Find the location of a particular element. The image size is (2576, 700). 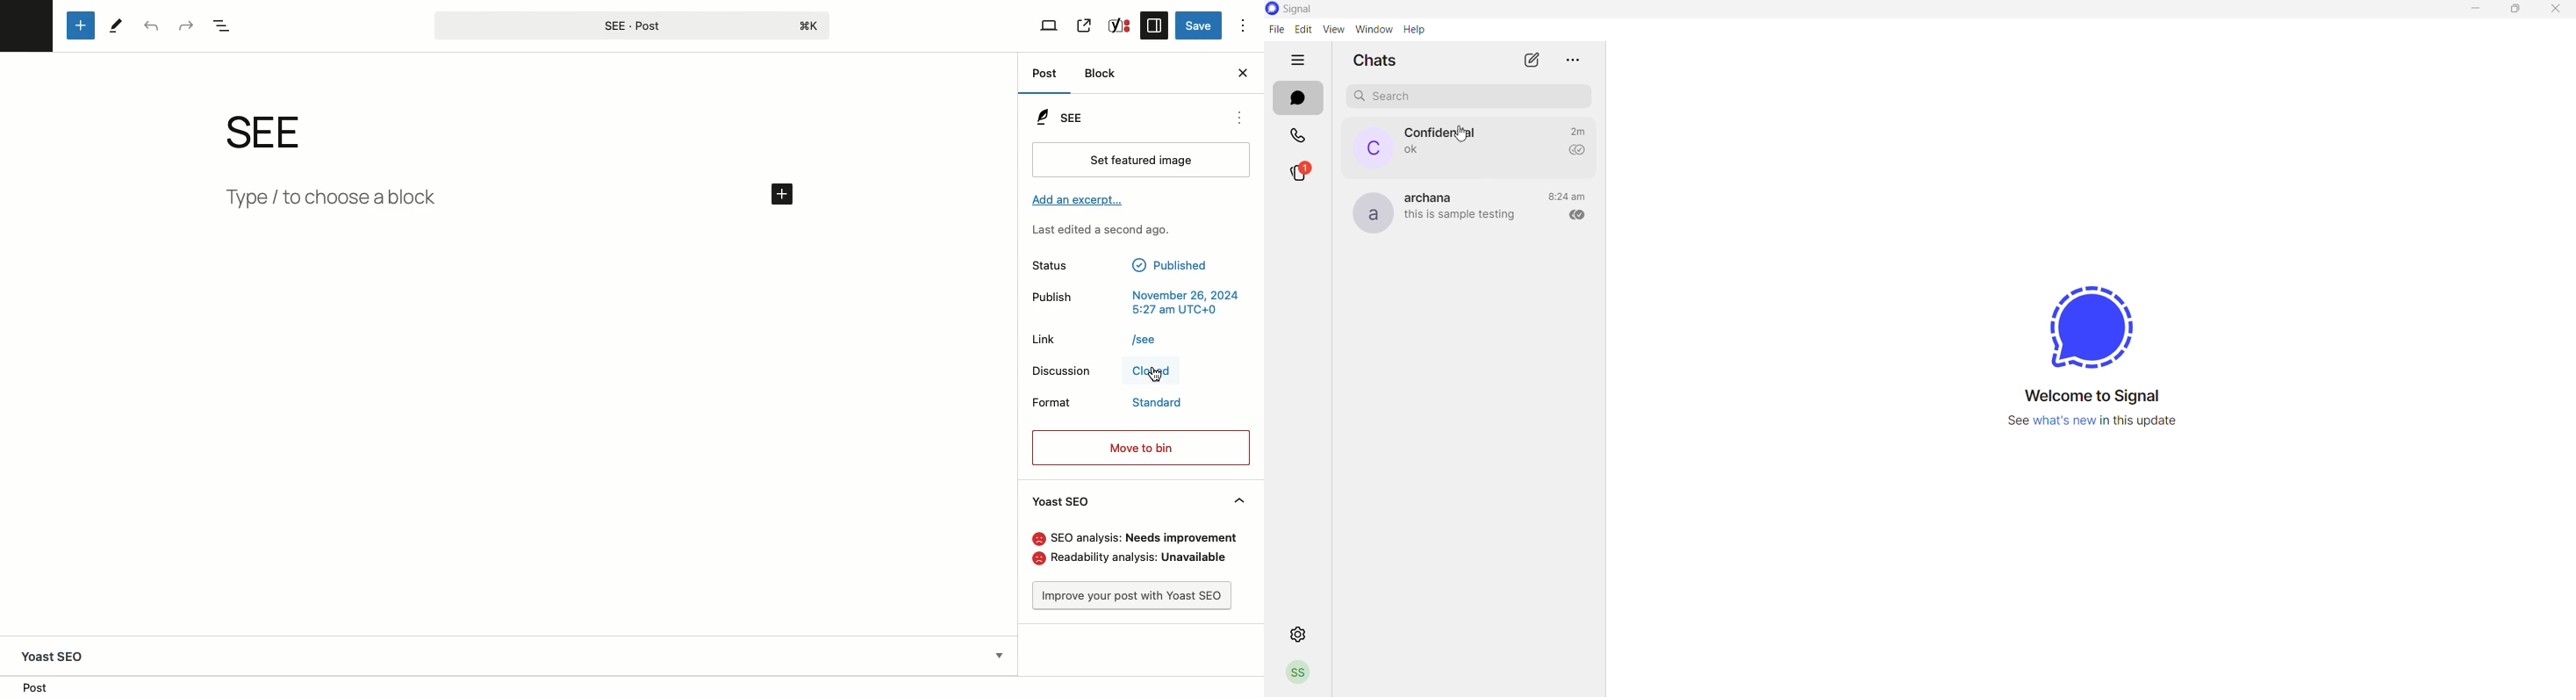

minimize is located at coordinates (2475, 12).